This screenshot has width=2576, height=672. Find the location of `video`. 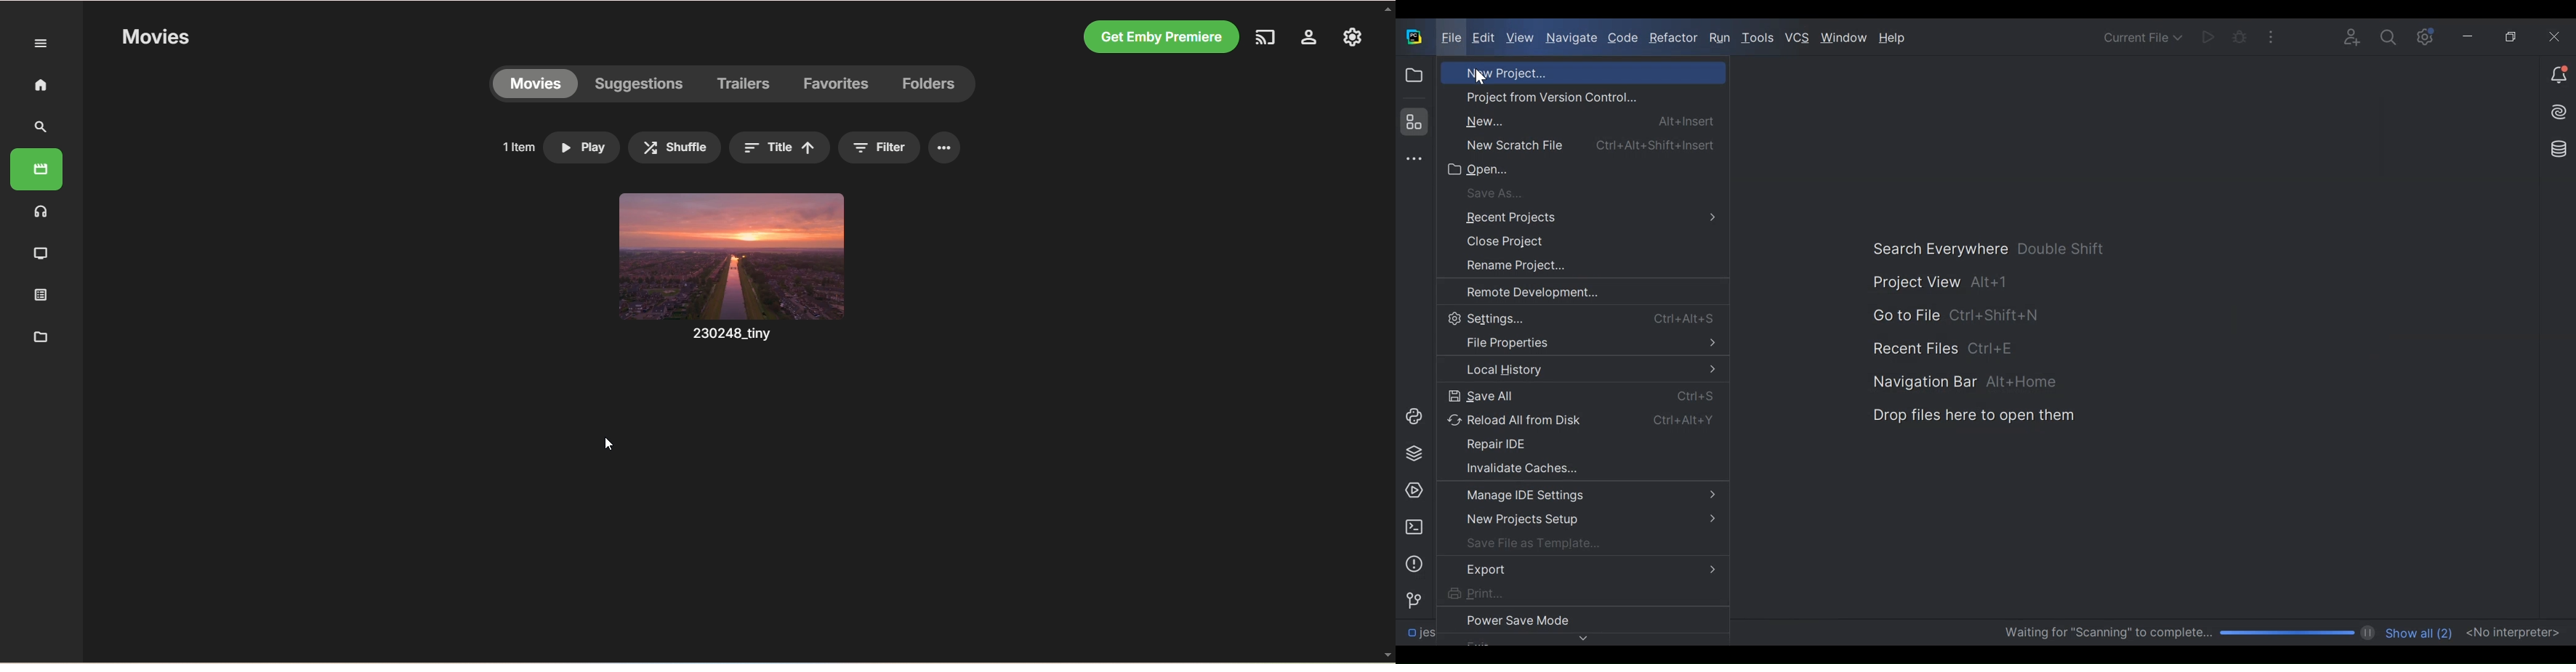

video is located at coordinates (731, 257).